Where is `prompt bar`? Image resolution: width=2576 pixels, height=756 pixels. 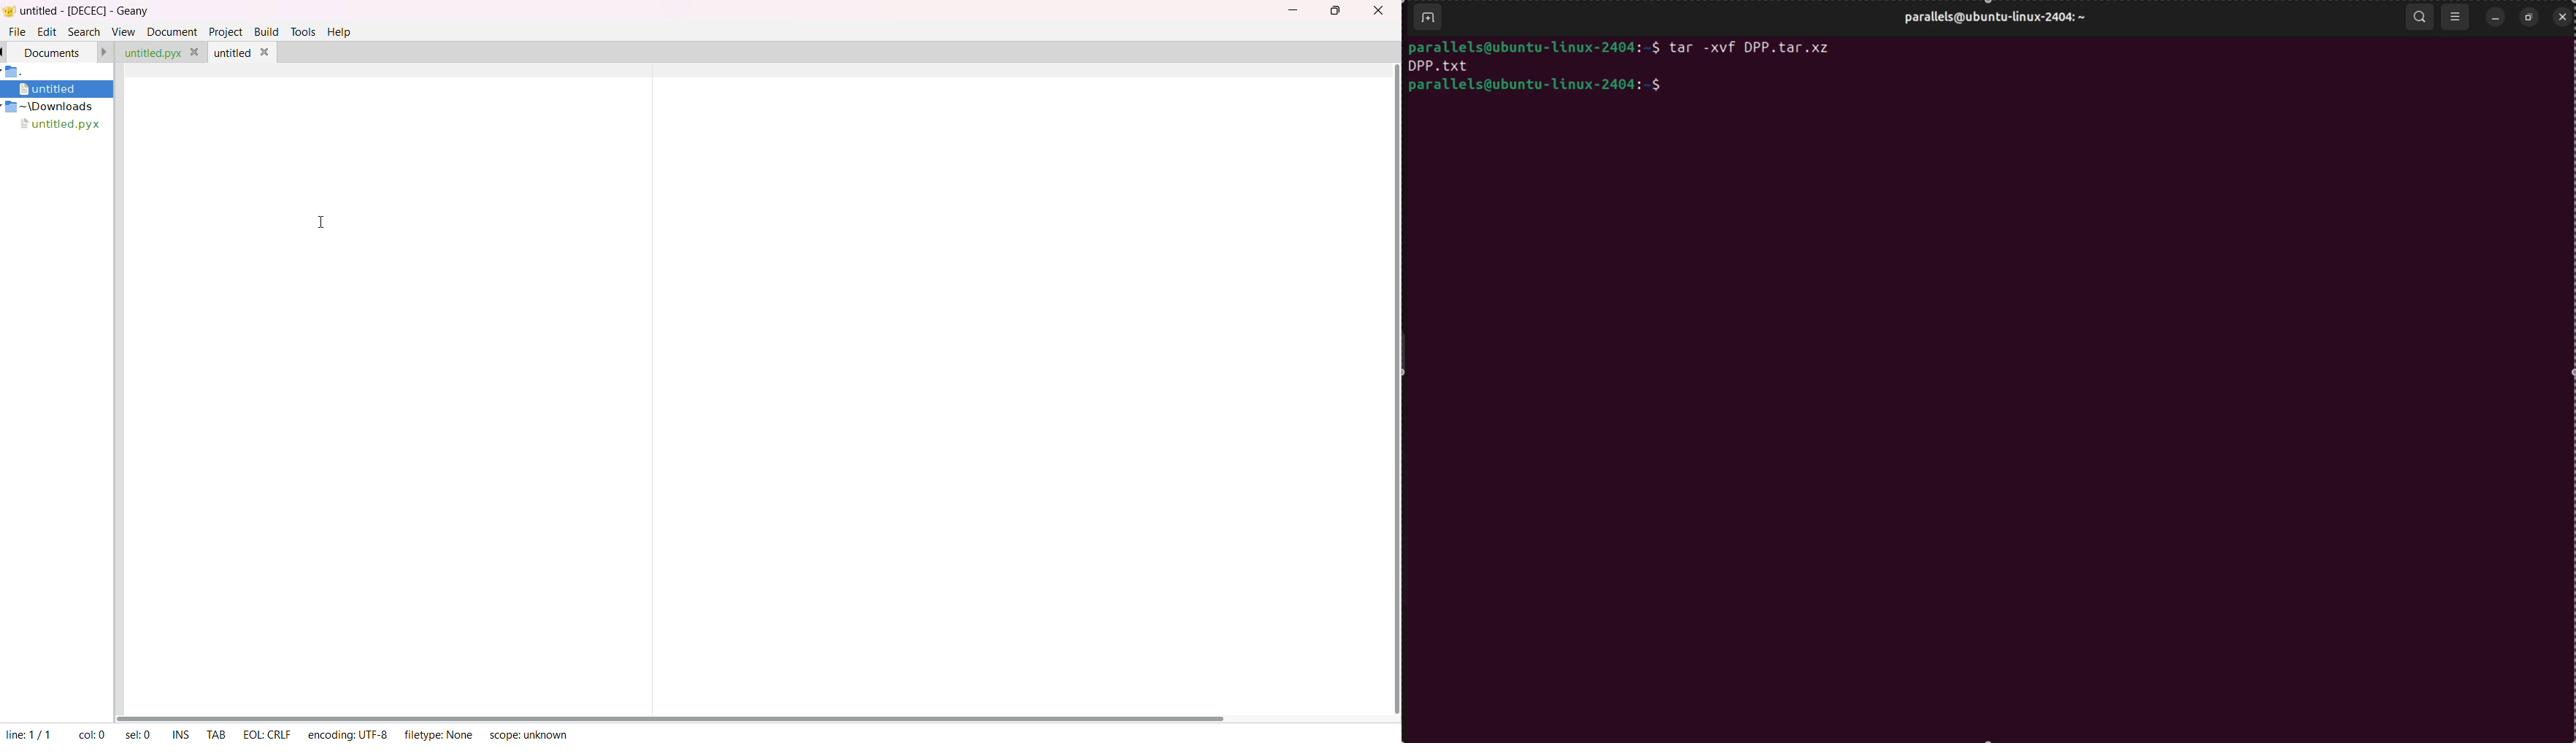 prompt bar is located at coordinates (1535, 45).